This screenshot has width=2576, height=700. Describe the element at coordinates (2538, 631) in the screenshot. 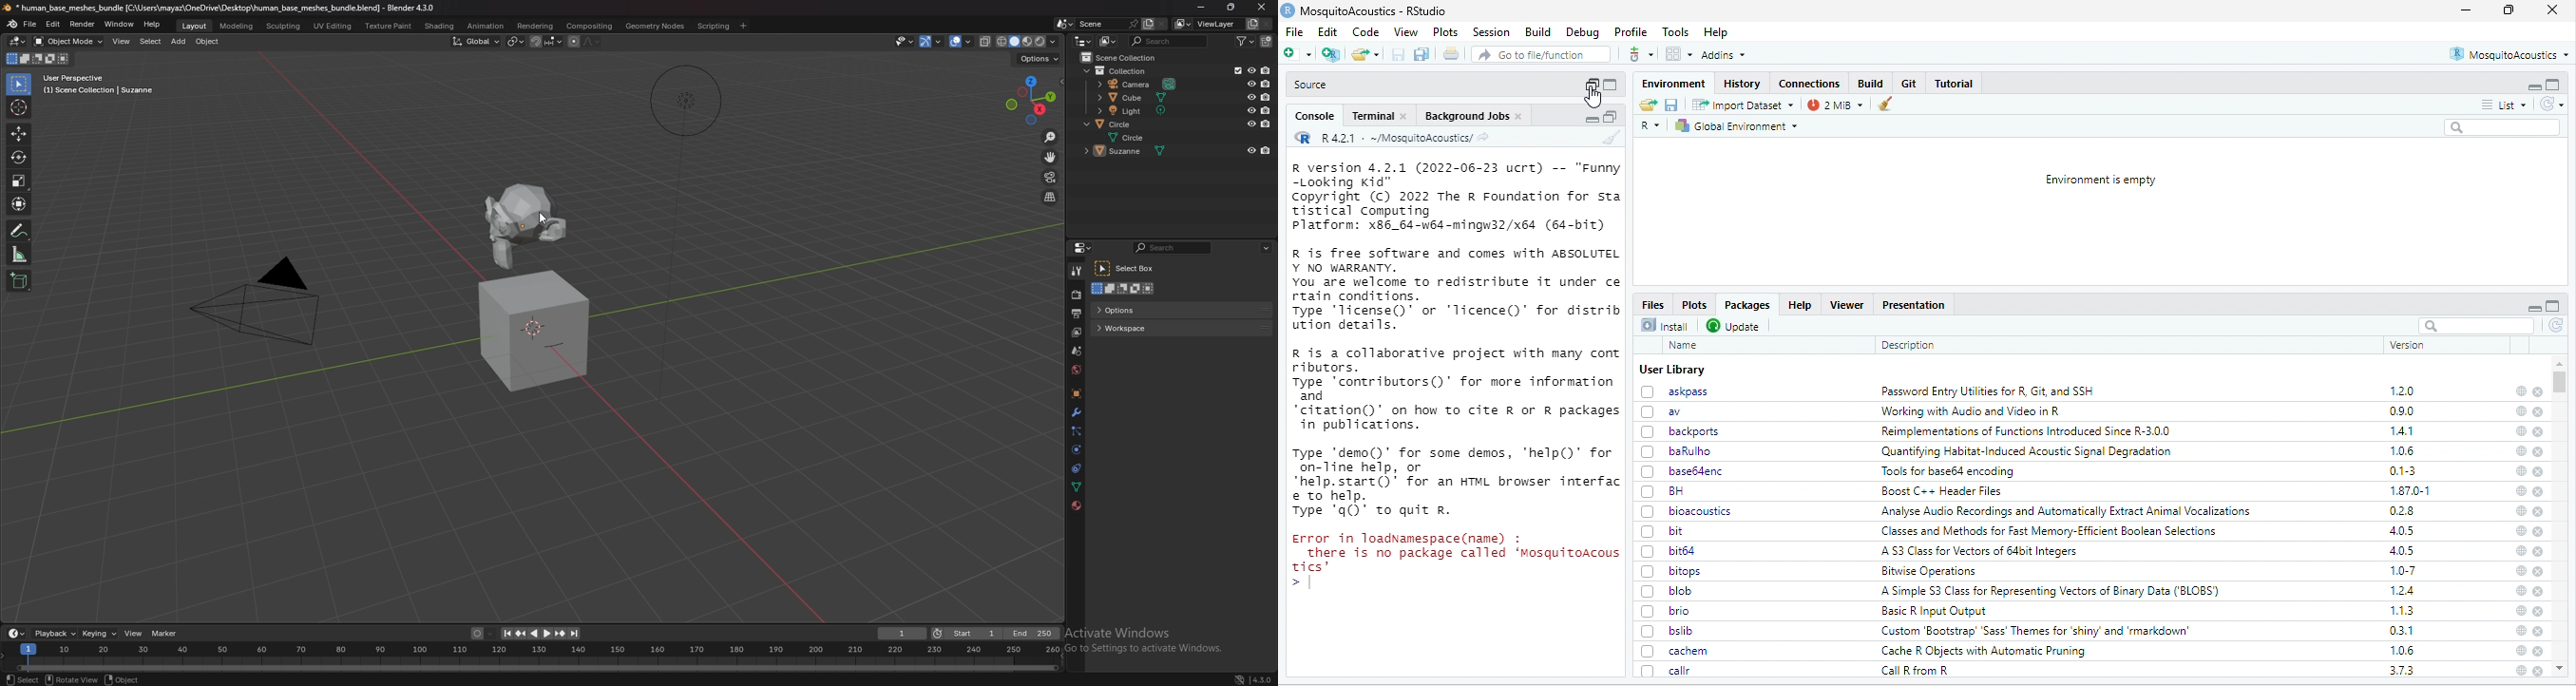

I see `close` at that location.